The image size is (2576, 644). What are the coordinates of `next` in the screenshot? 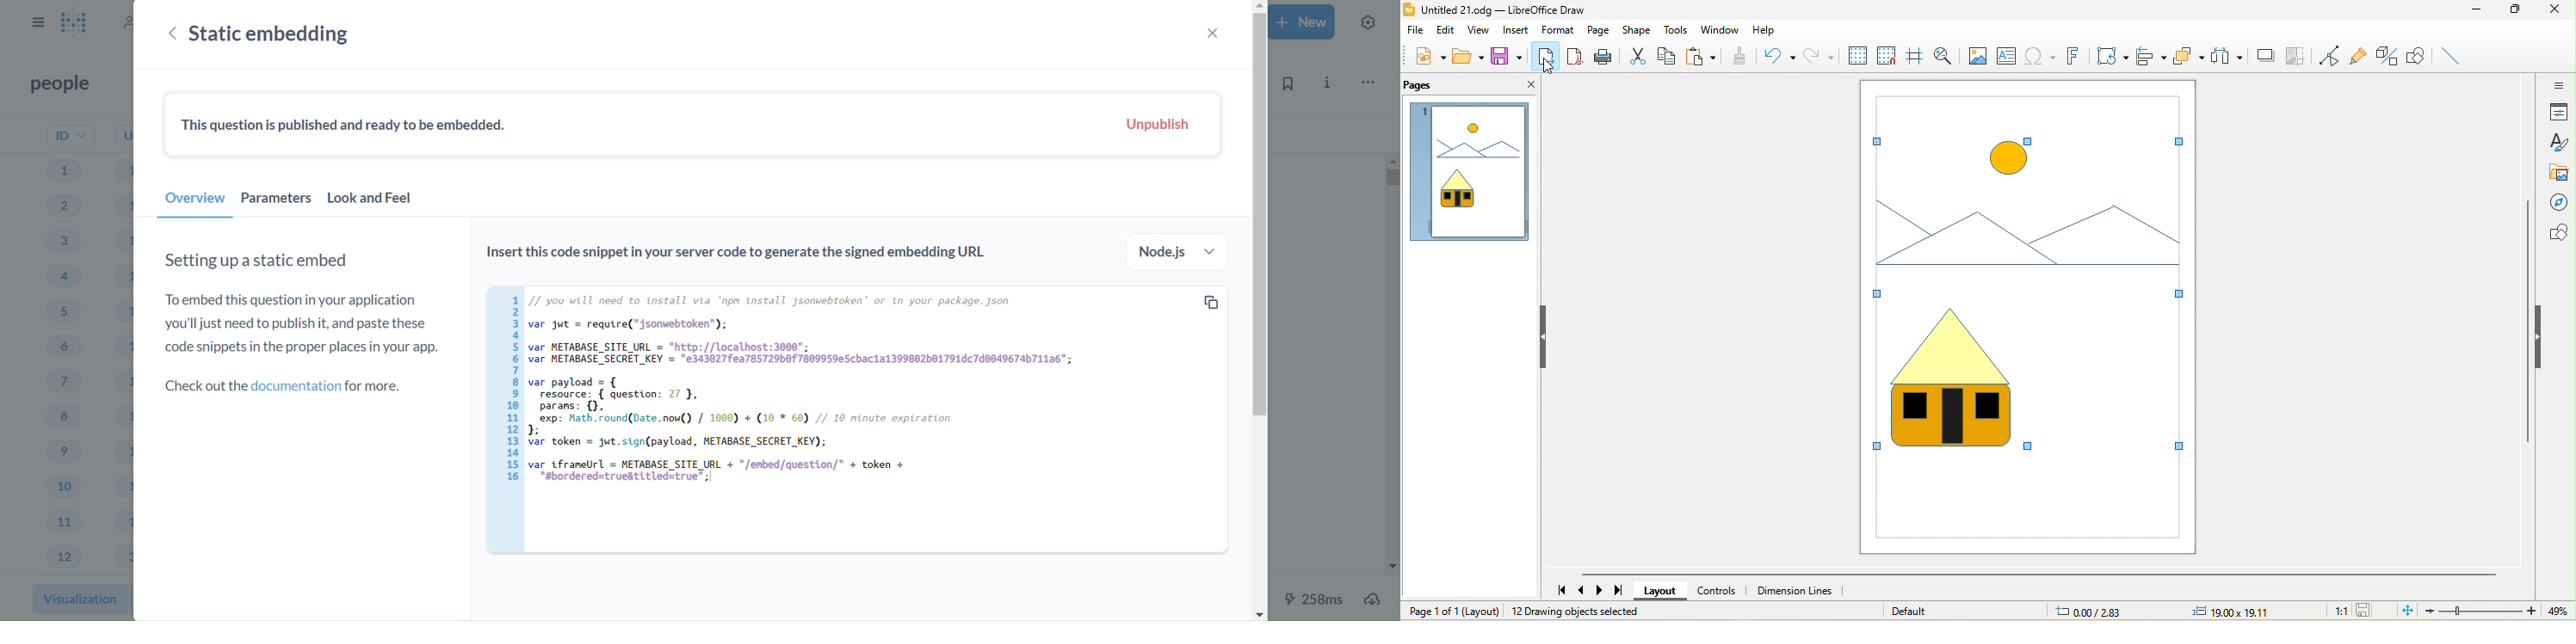 It's located at (1601, 590).